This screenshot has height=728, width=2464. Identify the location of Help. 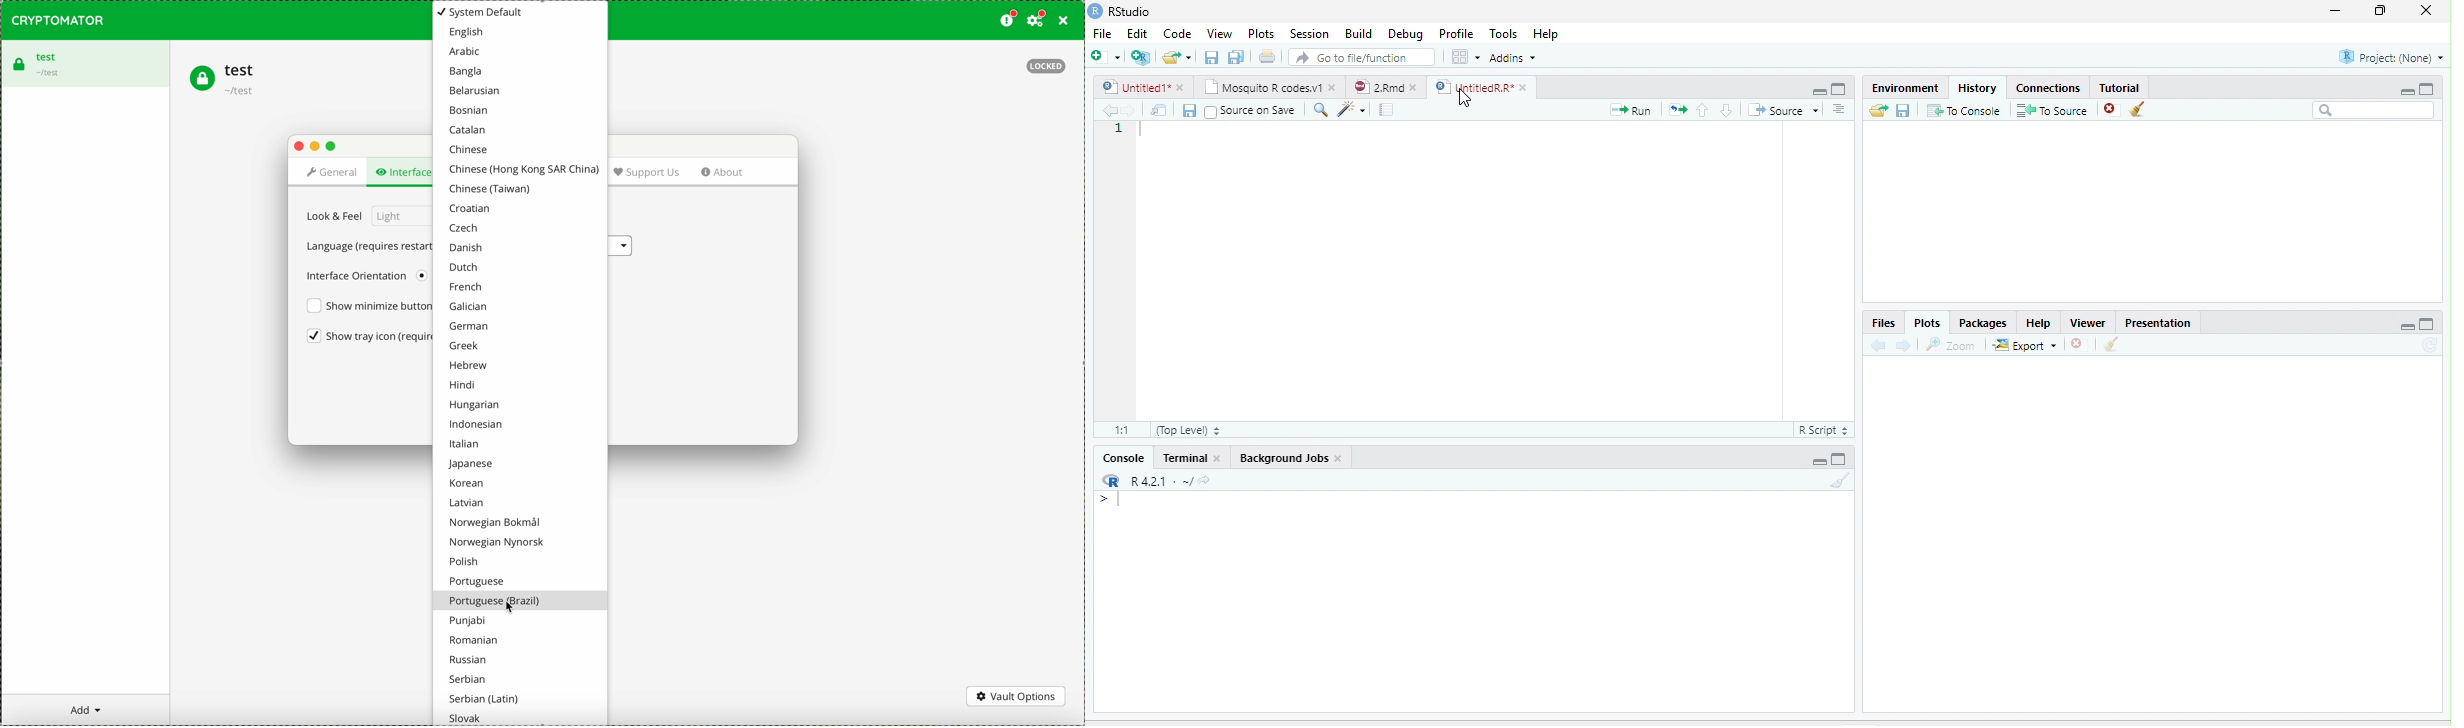
(1545, 33).